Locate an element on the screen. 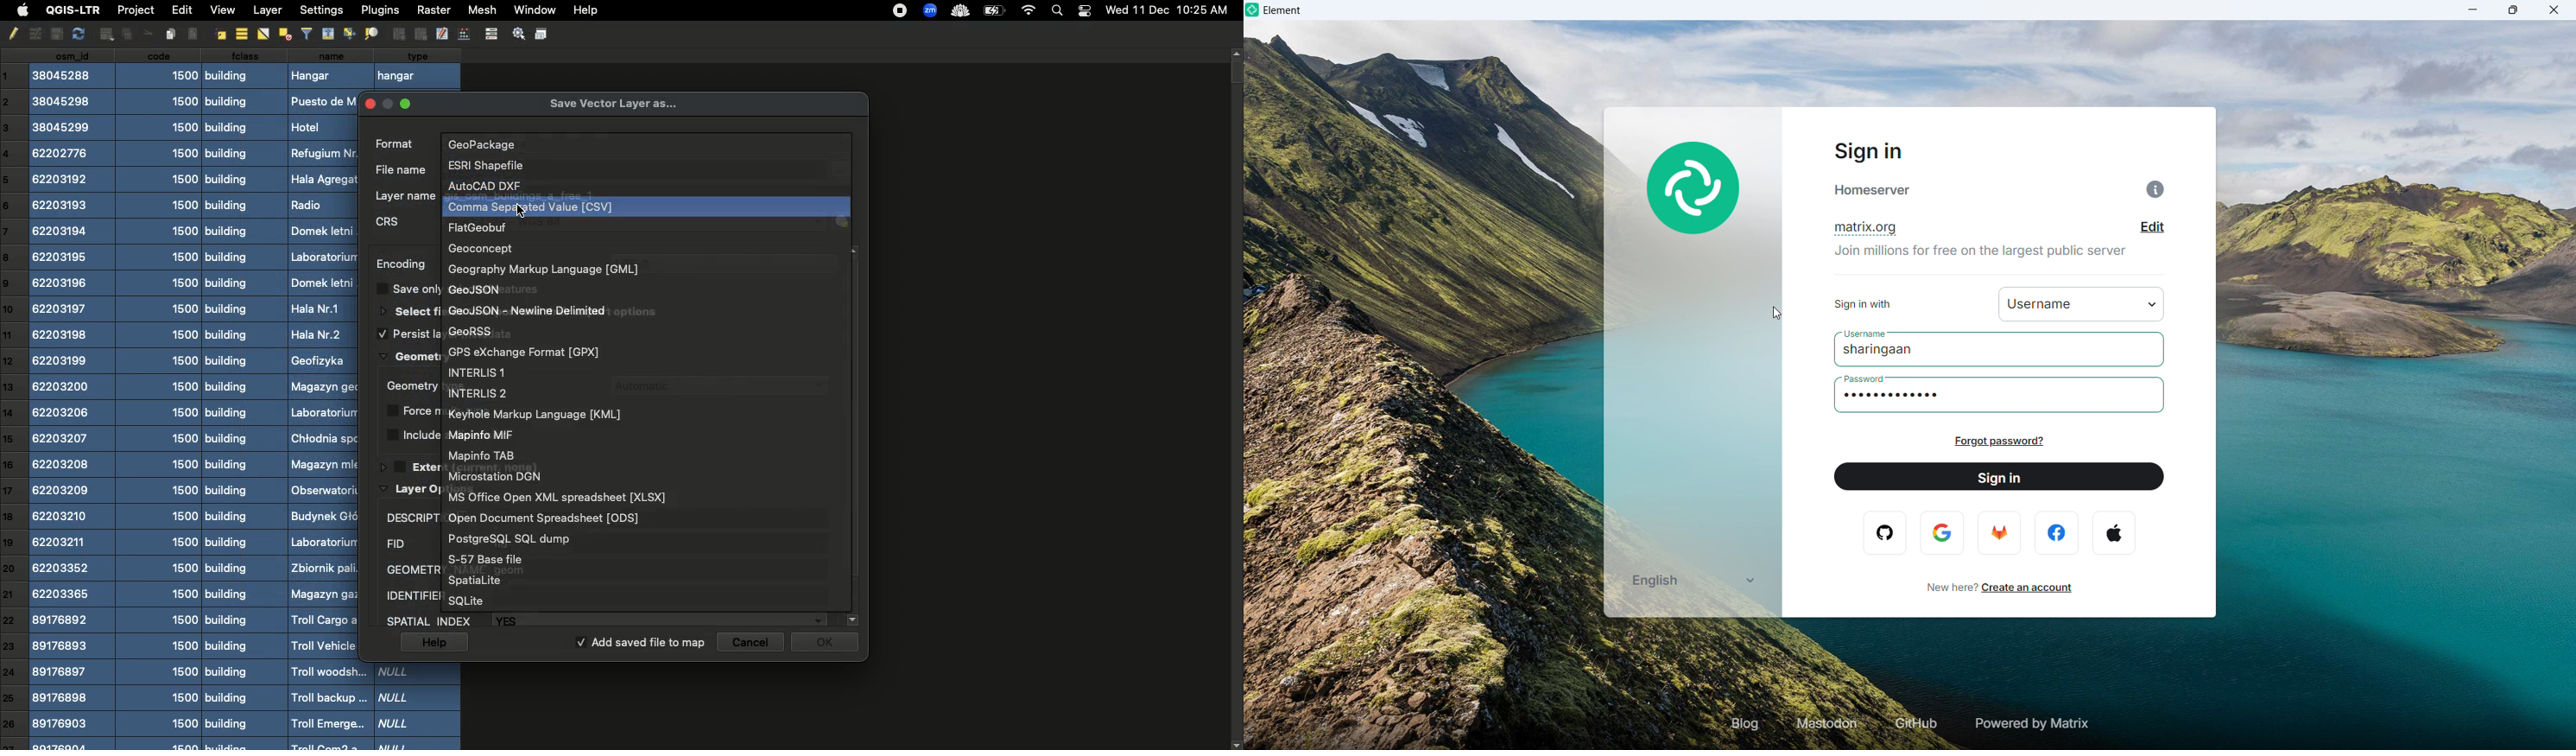 This screenshot has width=2576, height=756. Forgot password  is located at coordinates (1999, 442).